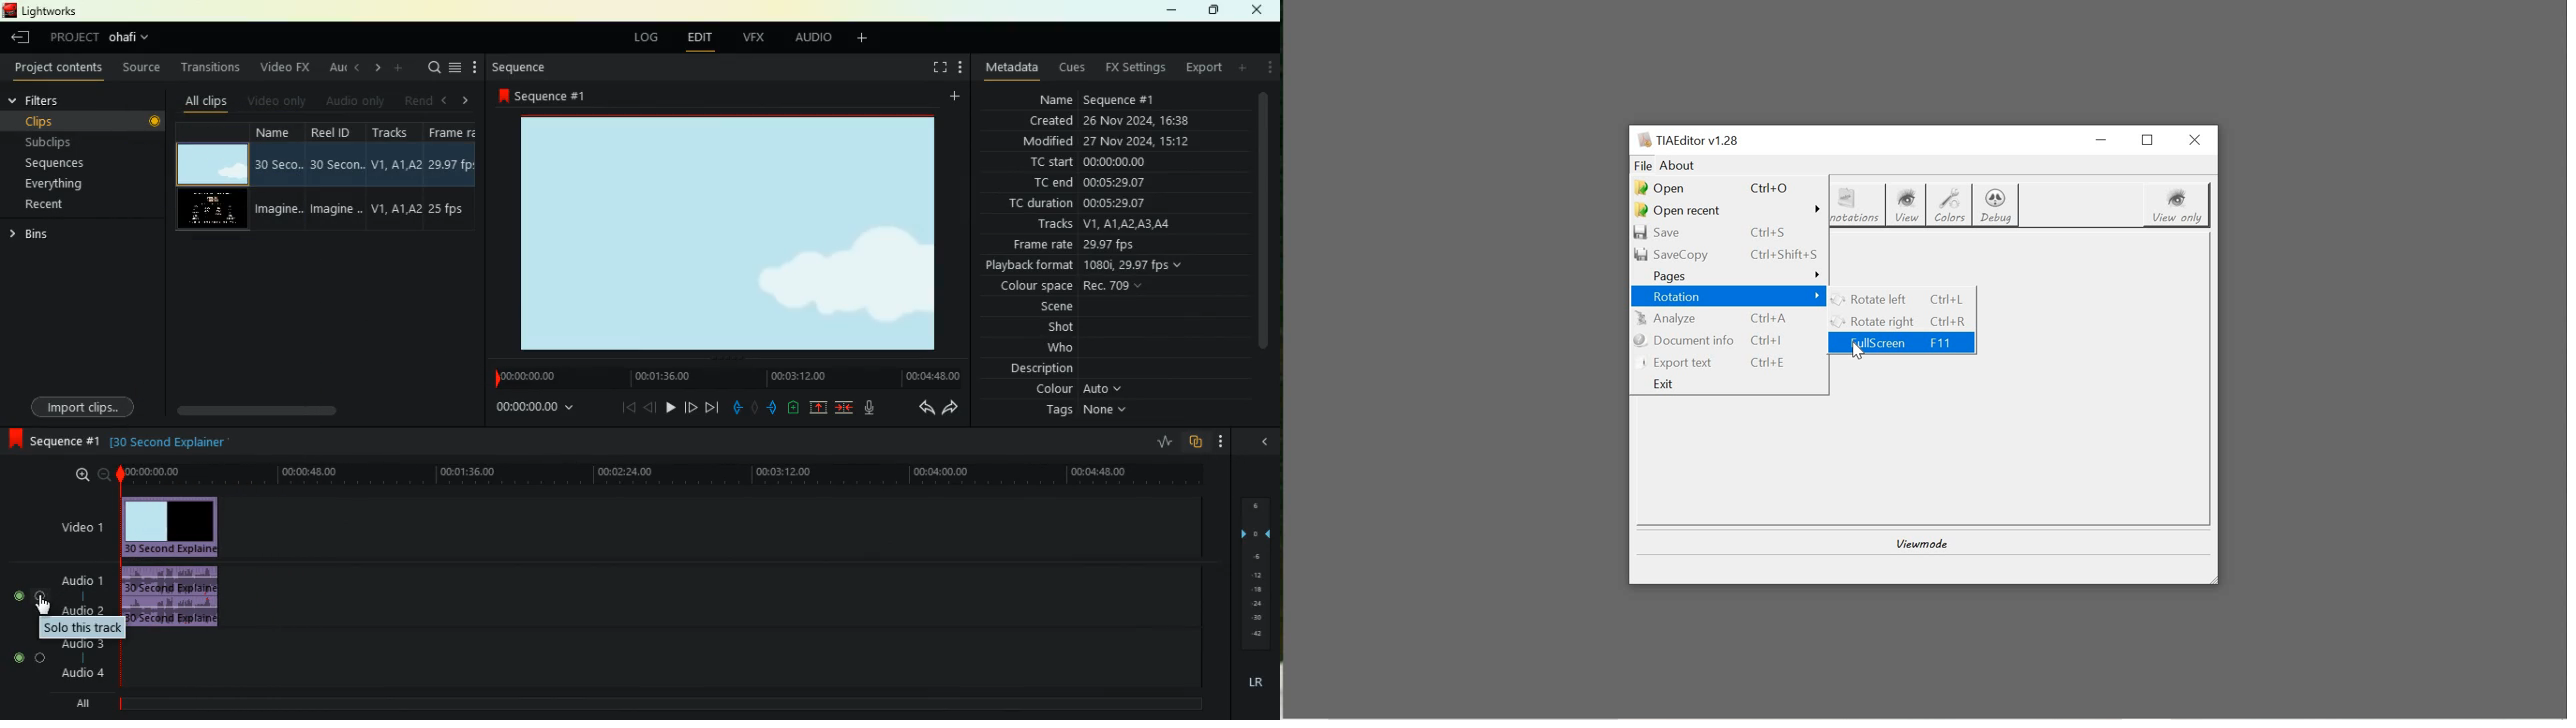  What do you see at coordinates (398, 68) in the screenshot?
I see `more` at bounding box center [398, 68].